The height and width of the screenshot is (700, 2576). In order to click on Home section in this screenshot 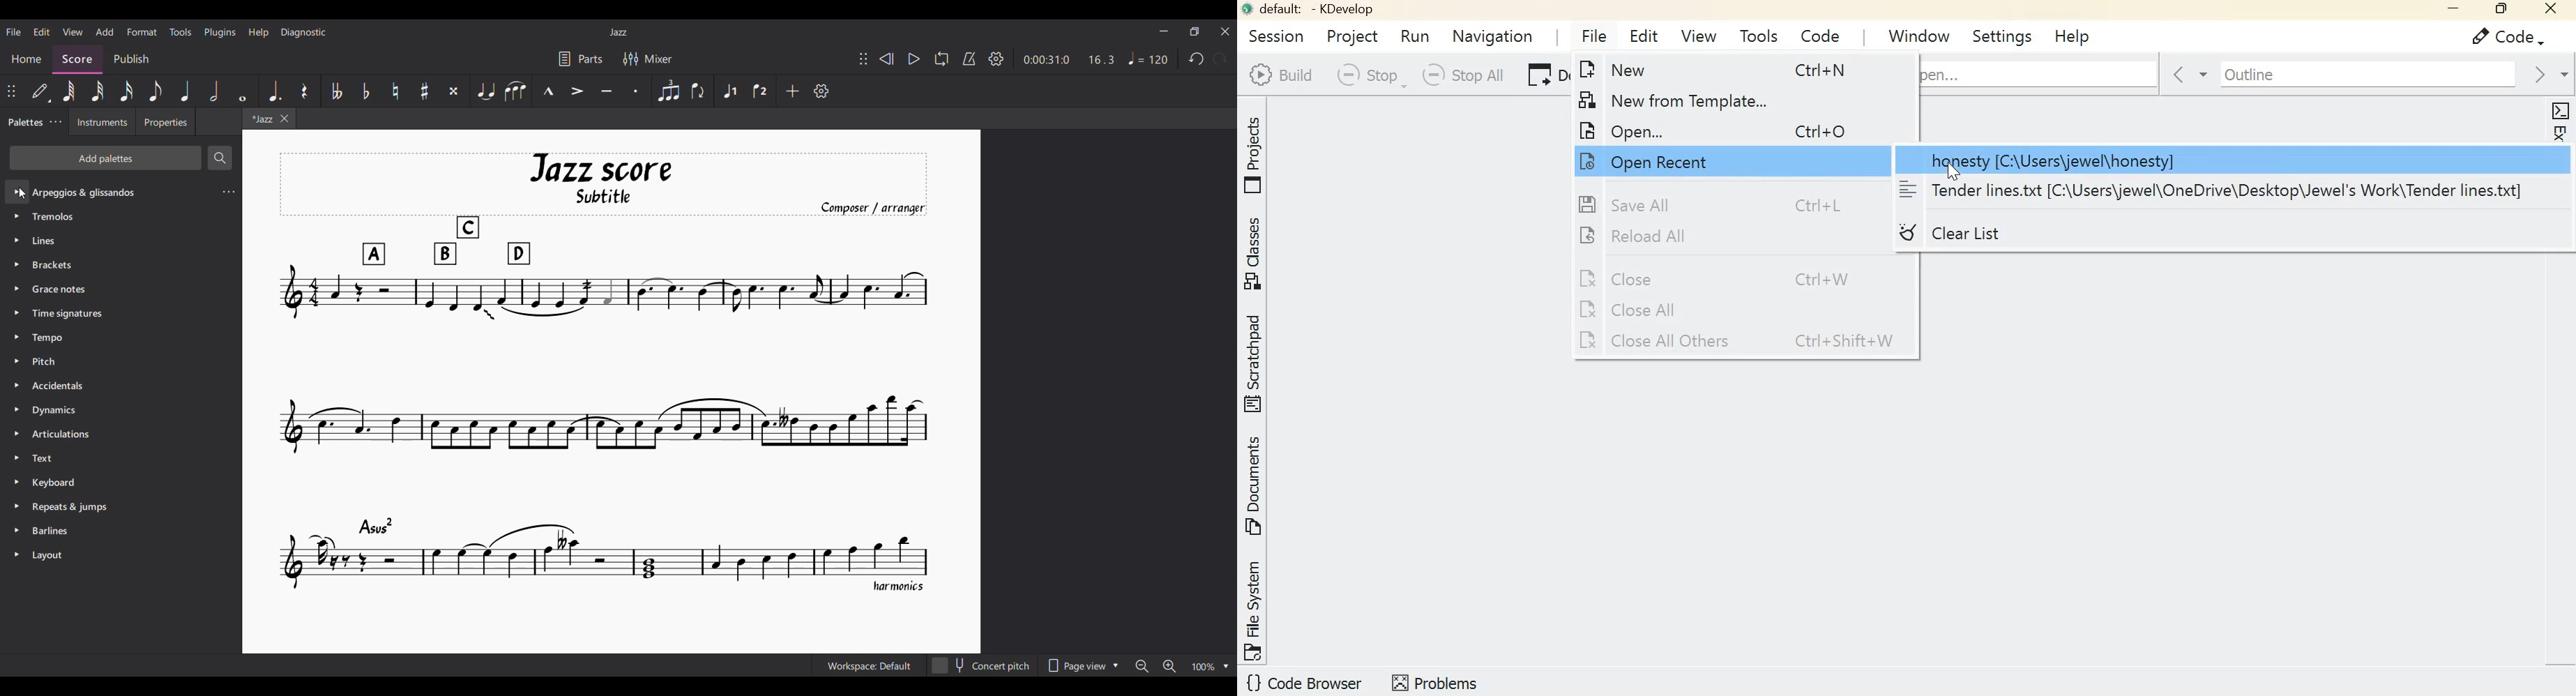, I will do `click(26, 60)`.